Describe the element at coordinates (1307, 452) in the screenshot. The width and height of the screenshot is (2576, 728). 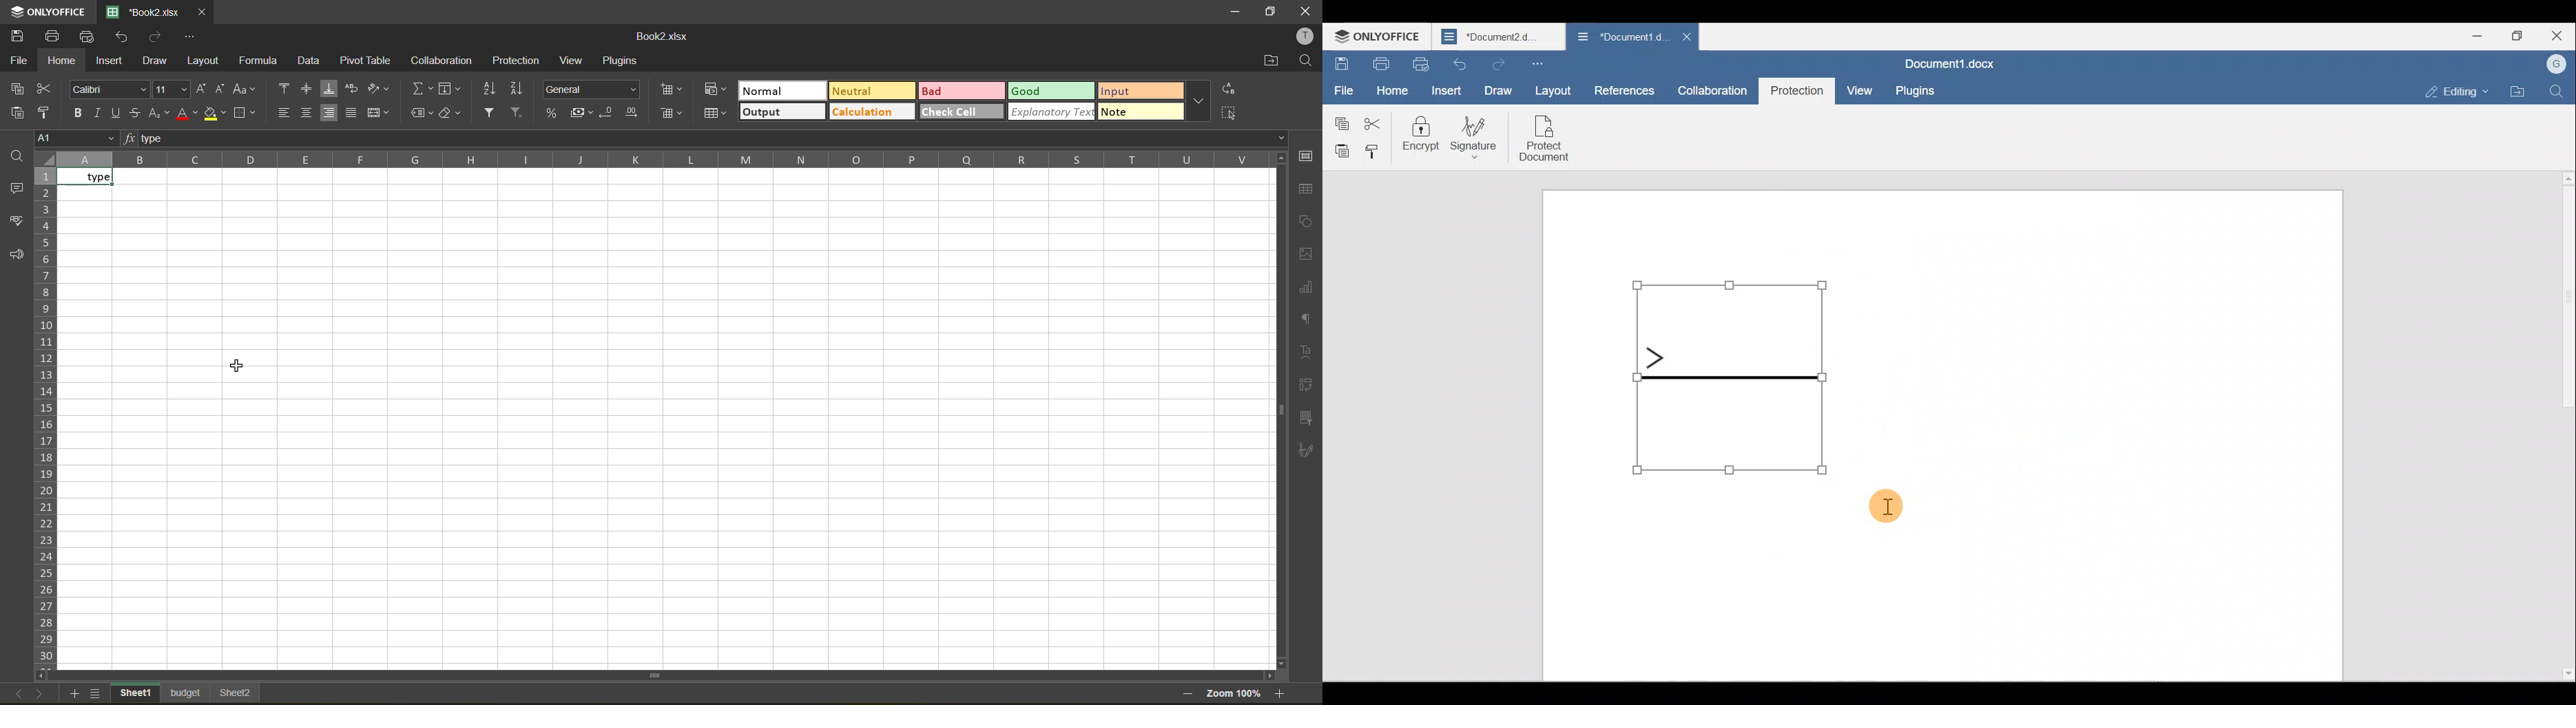
I see `signature` at that location.